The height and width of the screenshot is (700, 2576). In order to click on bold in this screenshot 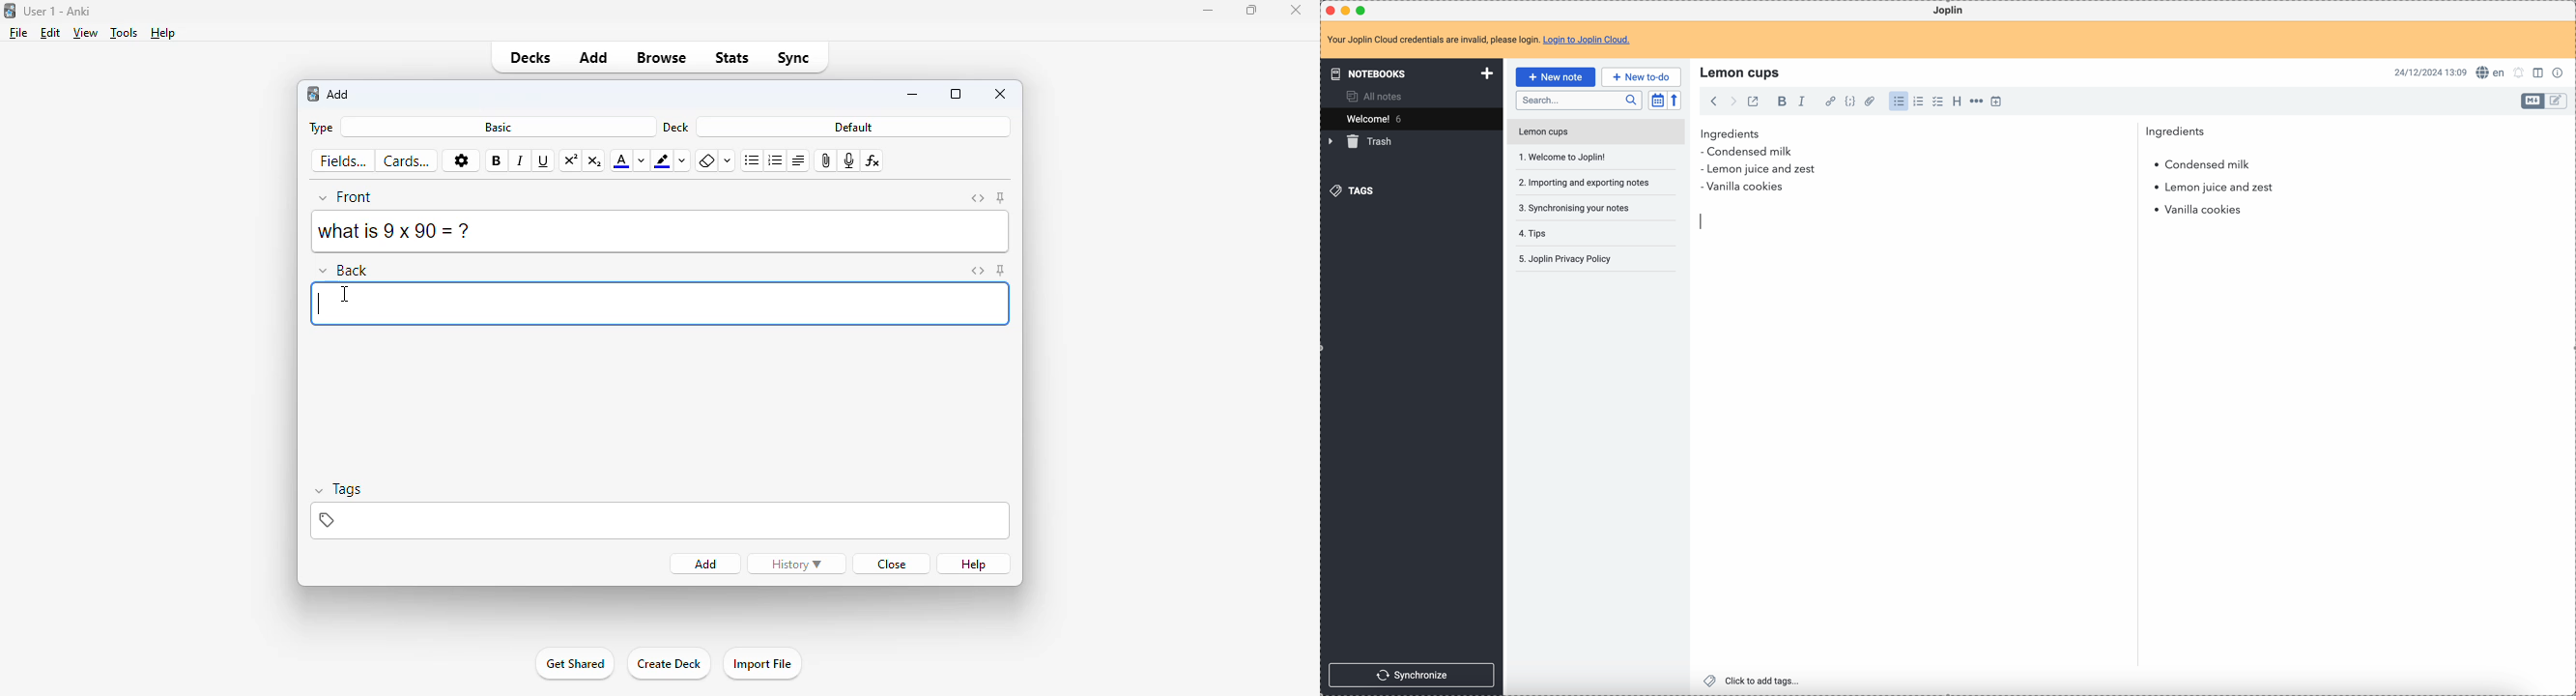, I will do `click(1780, 102)`.